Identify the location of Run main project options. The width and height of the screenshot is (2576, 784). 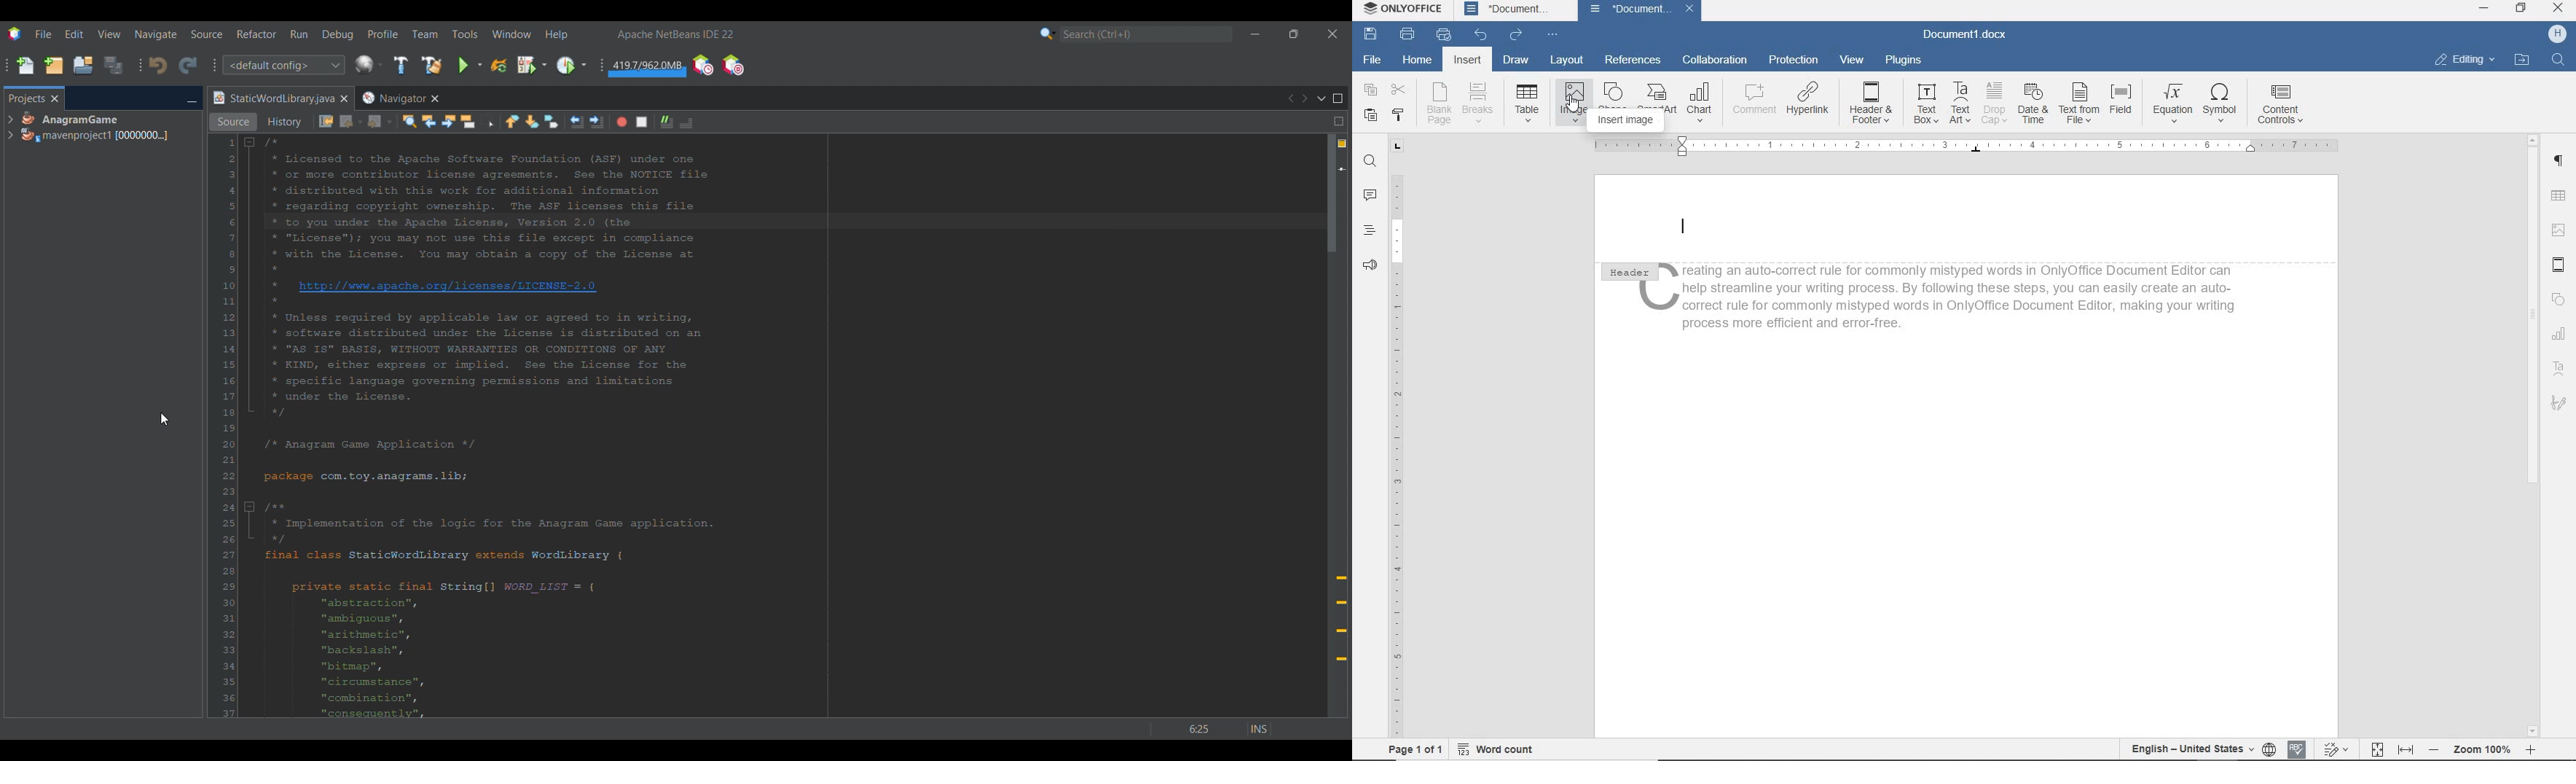
(470, 65).